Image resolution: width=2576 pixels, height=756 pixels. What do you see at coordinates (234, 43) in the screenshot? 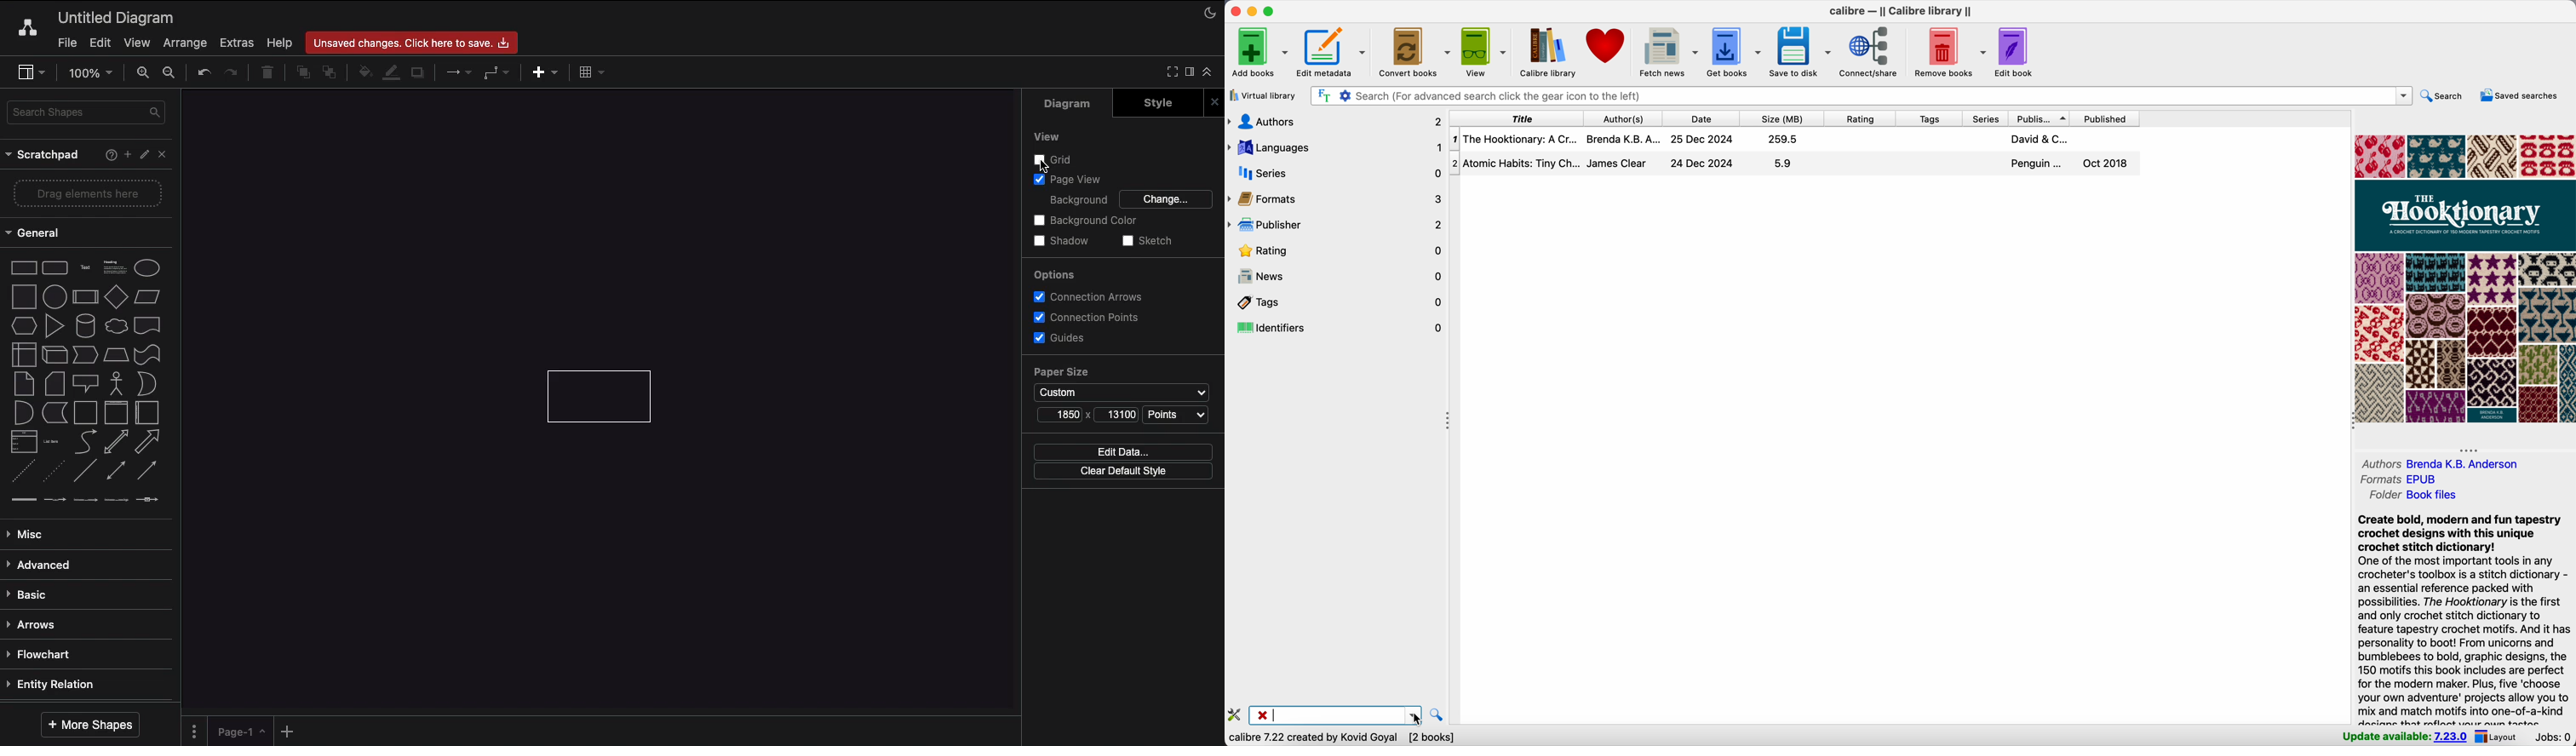
I see `Extras` at bounding box center [234, 43].